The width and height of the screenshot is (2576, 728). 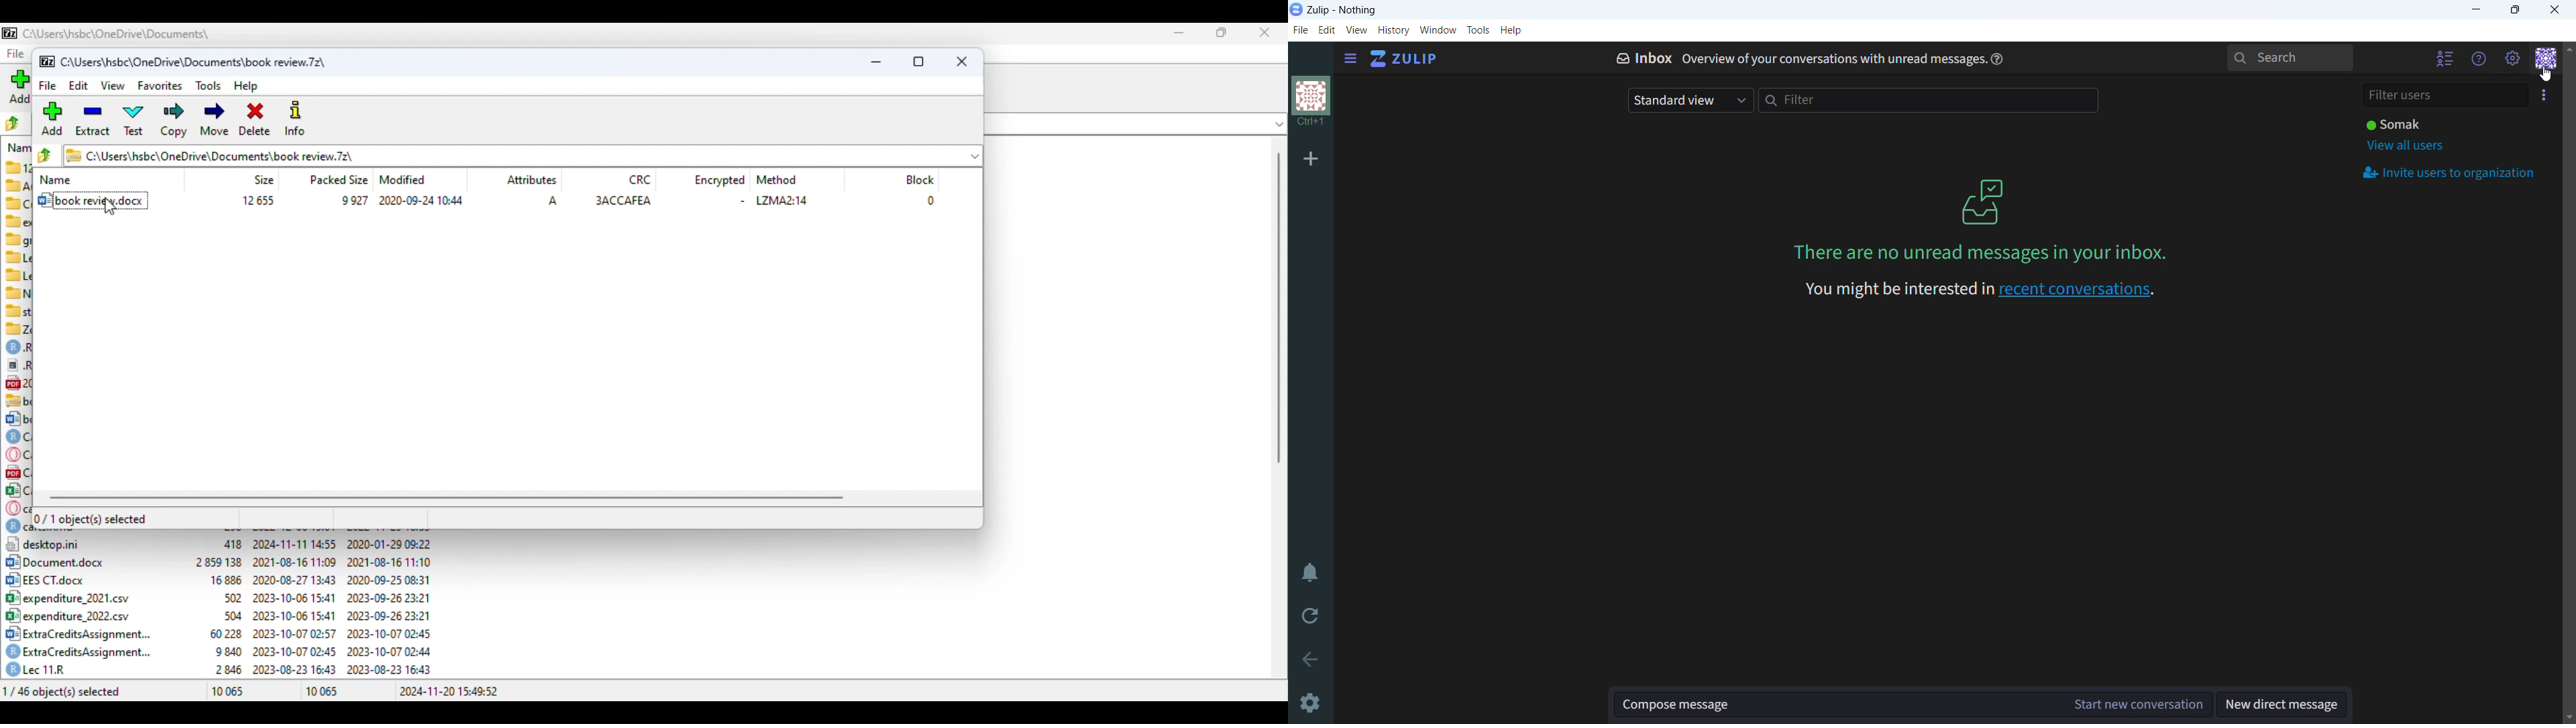 What do you see at coordinates (1326, 29) in the screenshot?
I see `edit` at bounding box center [1326, 29].